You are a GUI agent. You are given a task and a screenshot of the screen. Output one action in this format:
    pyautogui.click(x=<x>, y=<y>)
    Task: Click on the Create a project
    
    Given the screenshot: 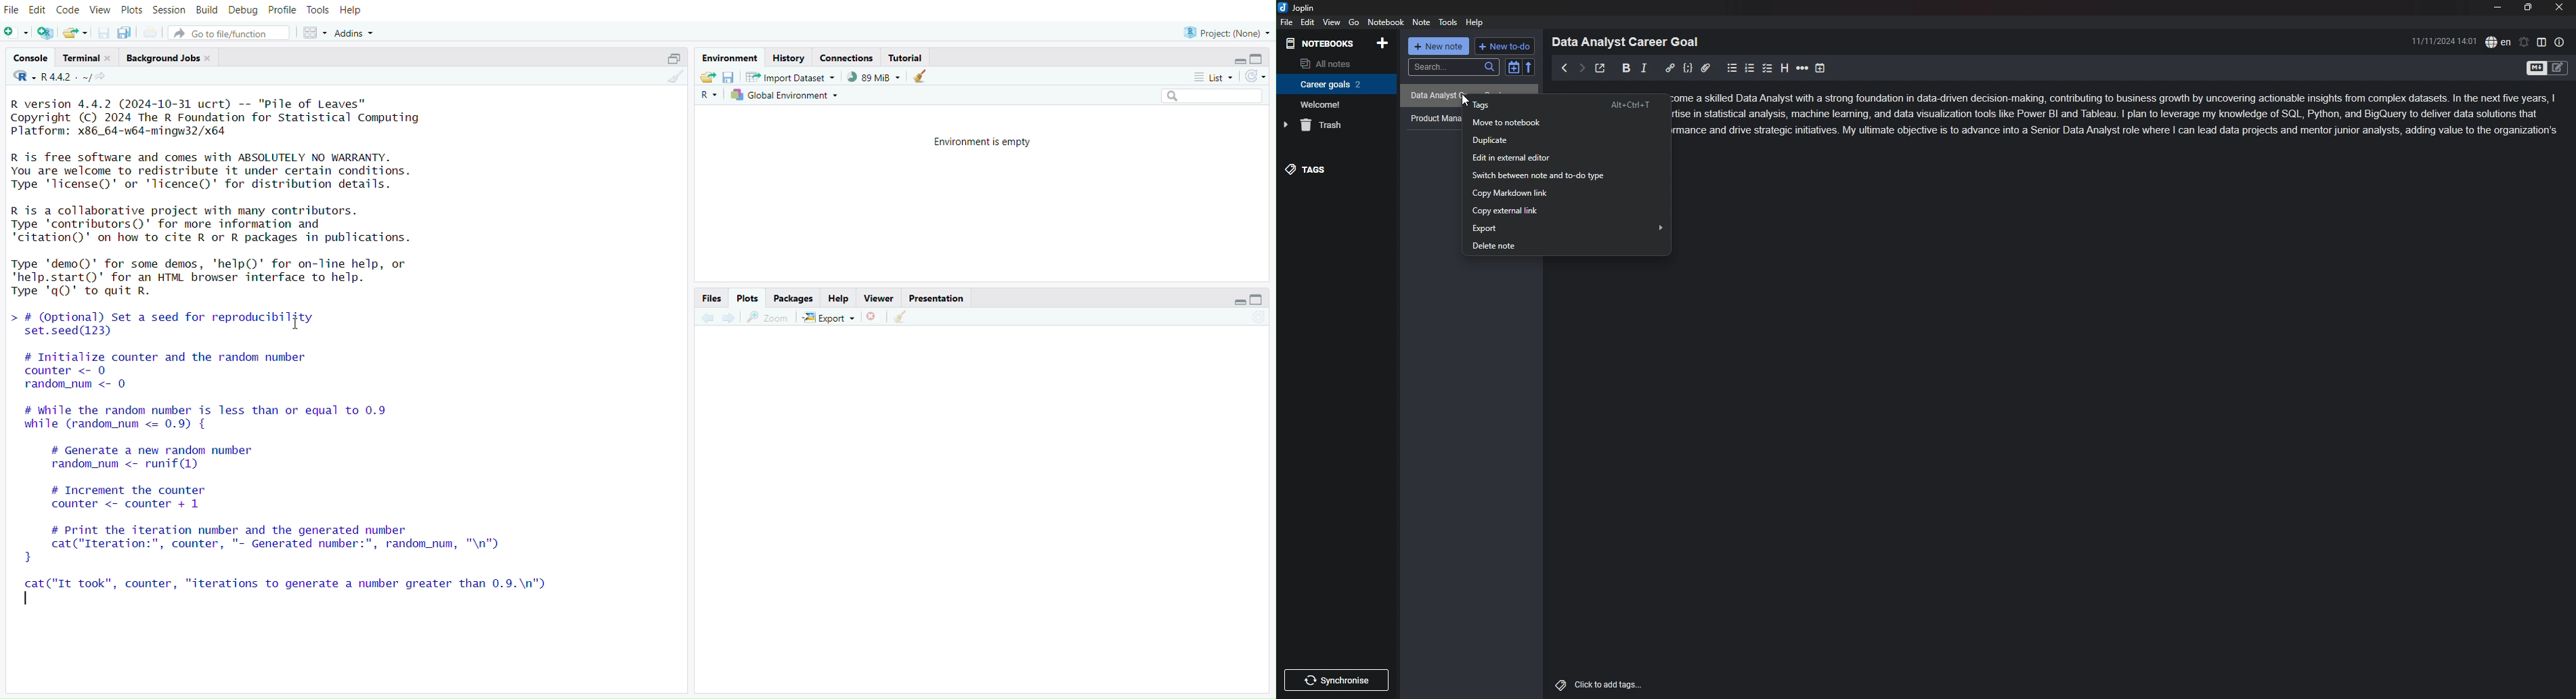 What is the action you would take?
    pyautogui.click(x=45, y=31)
    